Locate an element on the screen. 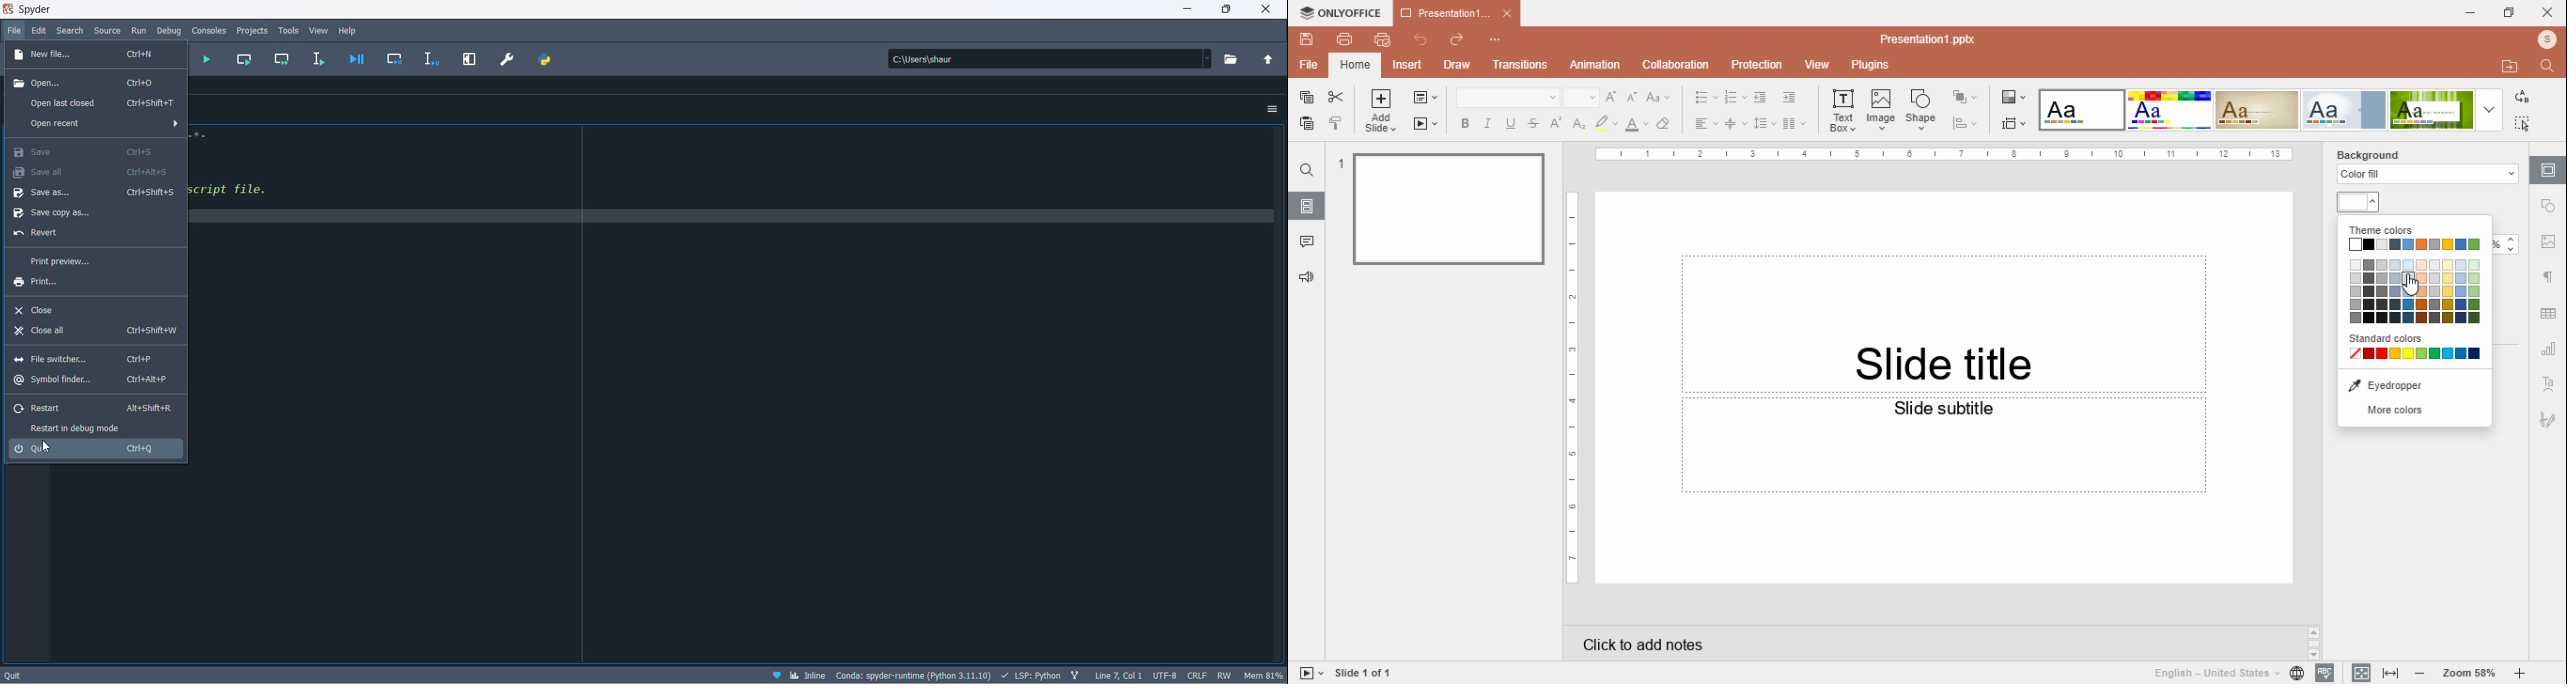 The width and height of the screenshot is (2576, 700). increase indent is located at coordinates (1788, 98).